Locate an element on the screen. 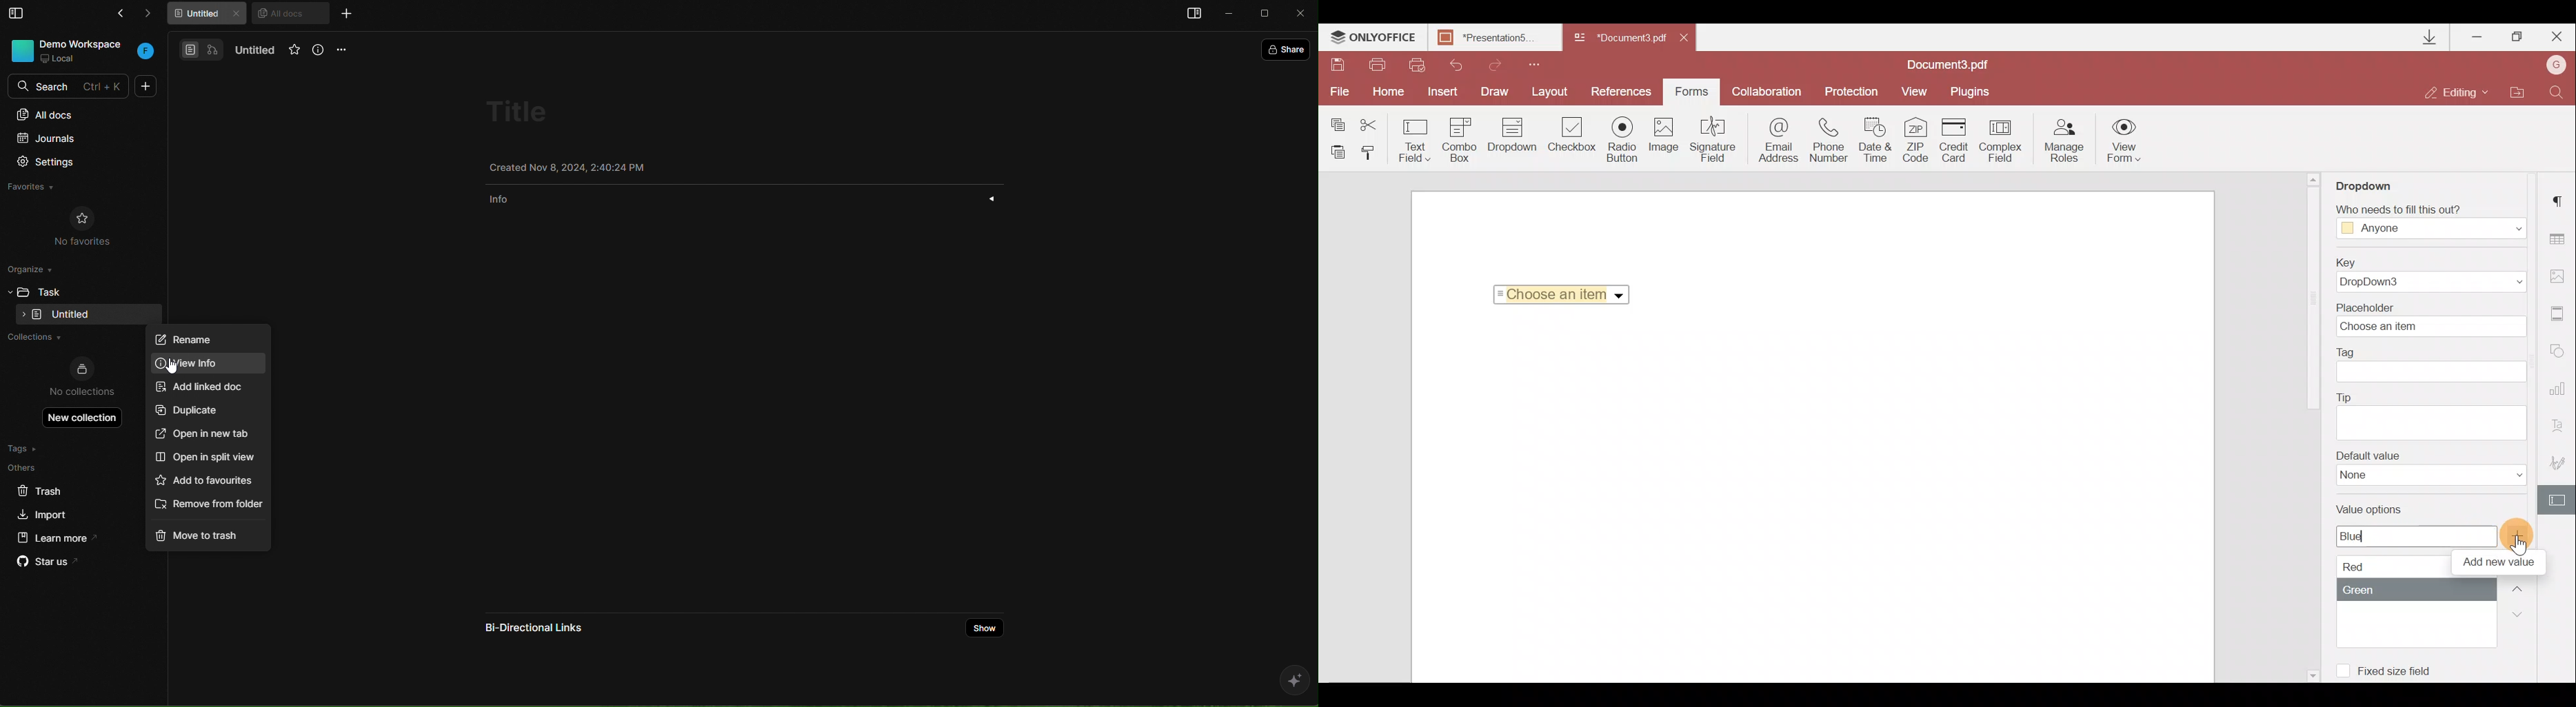 This screenshot has height=728, width=2576. Insert is located at coordinates (1445, 92).